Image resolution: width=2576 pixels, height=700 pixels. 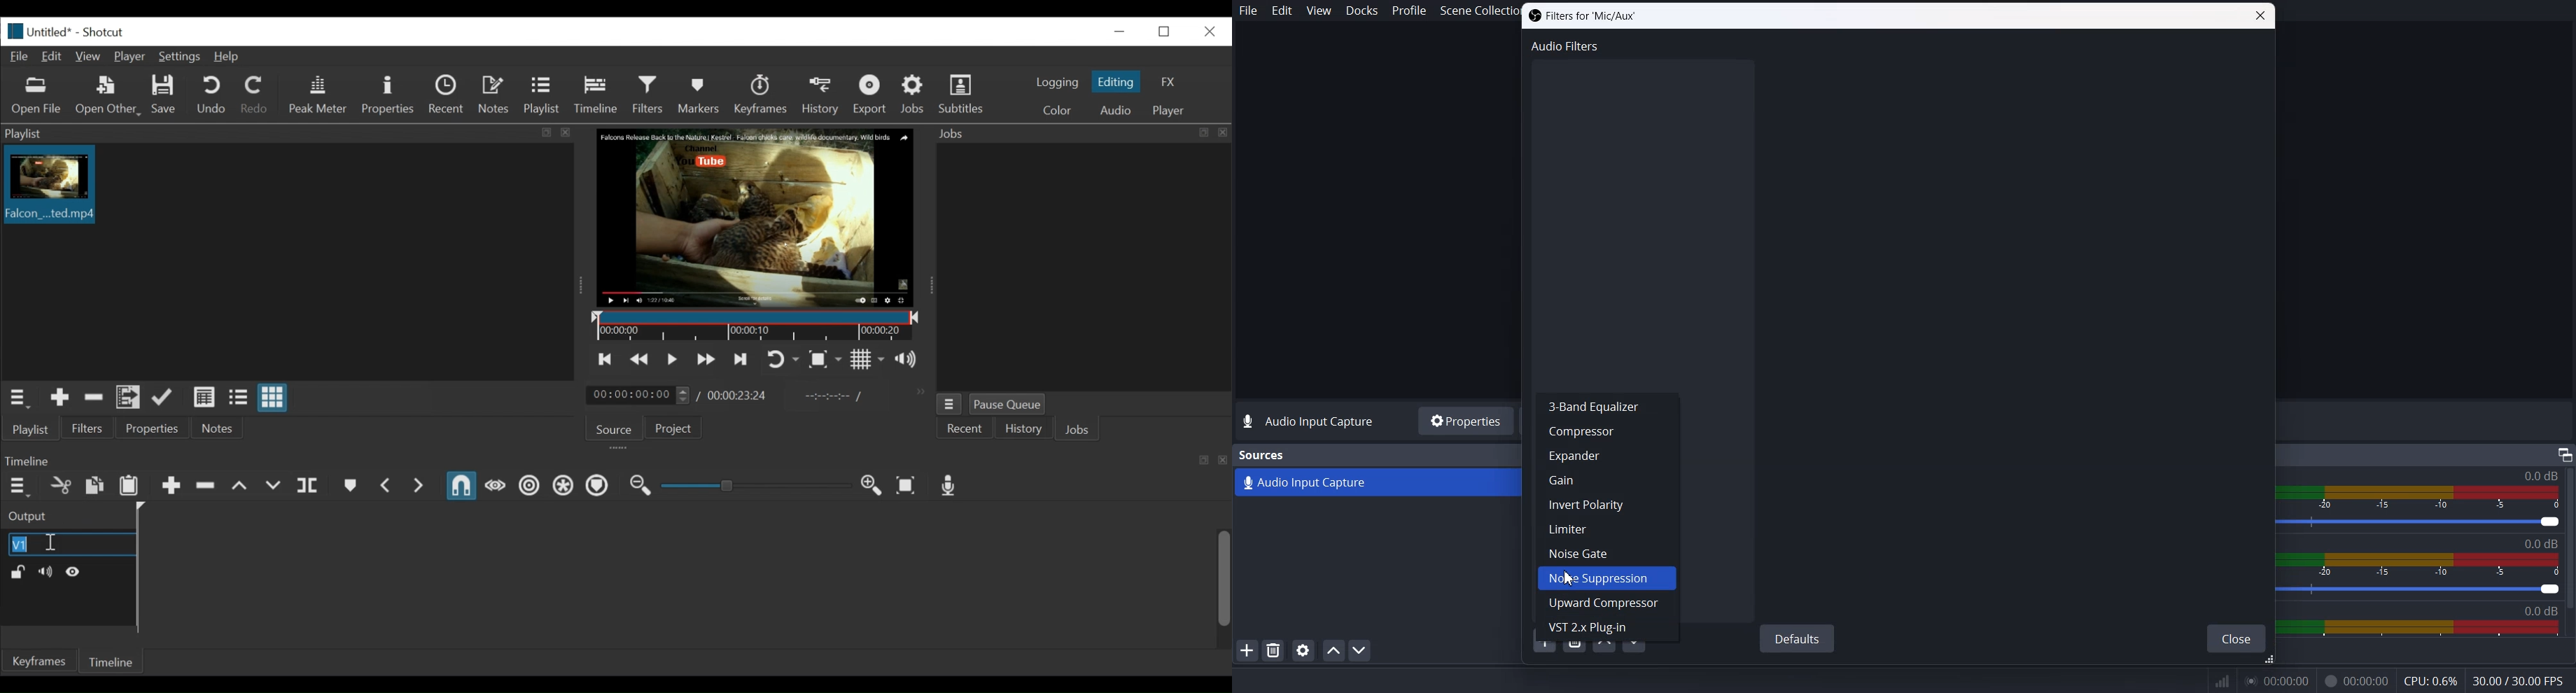 What do you see at coordinates (649, 96) in the screenshot?
I see `Filters` at bounding box center [649, 96].